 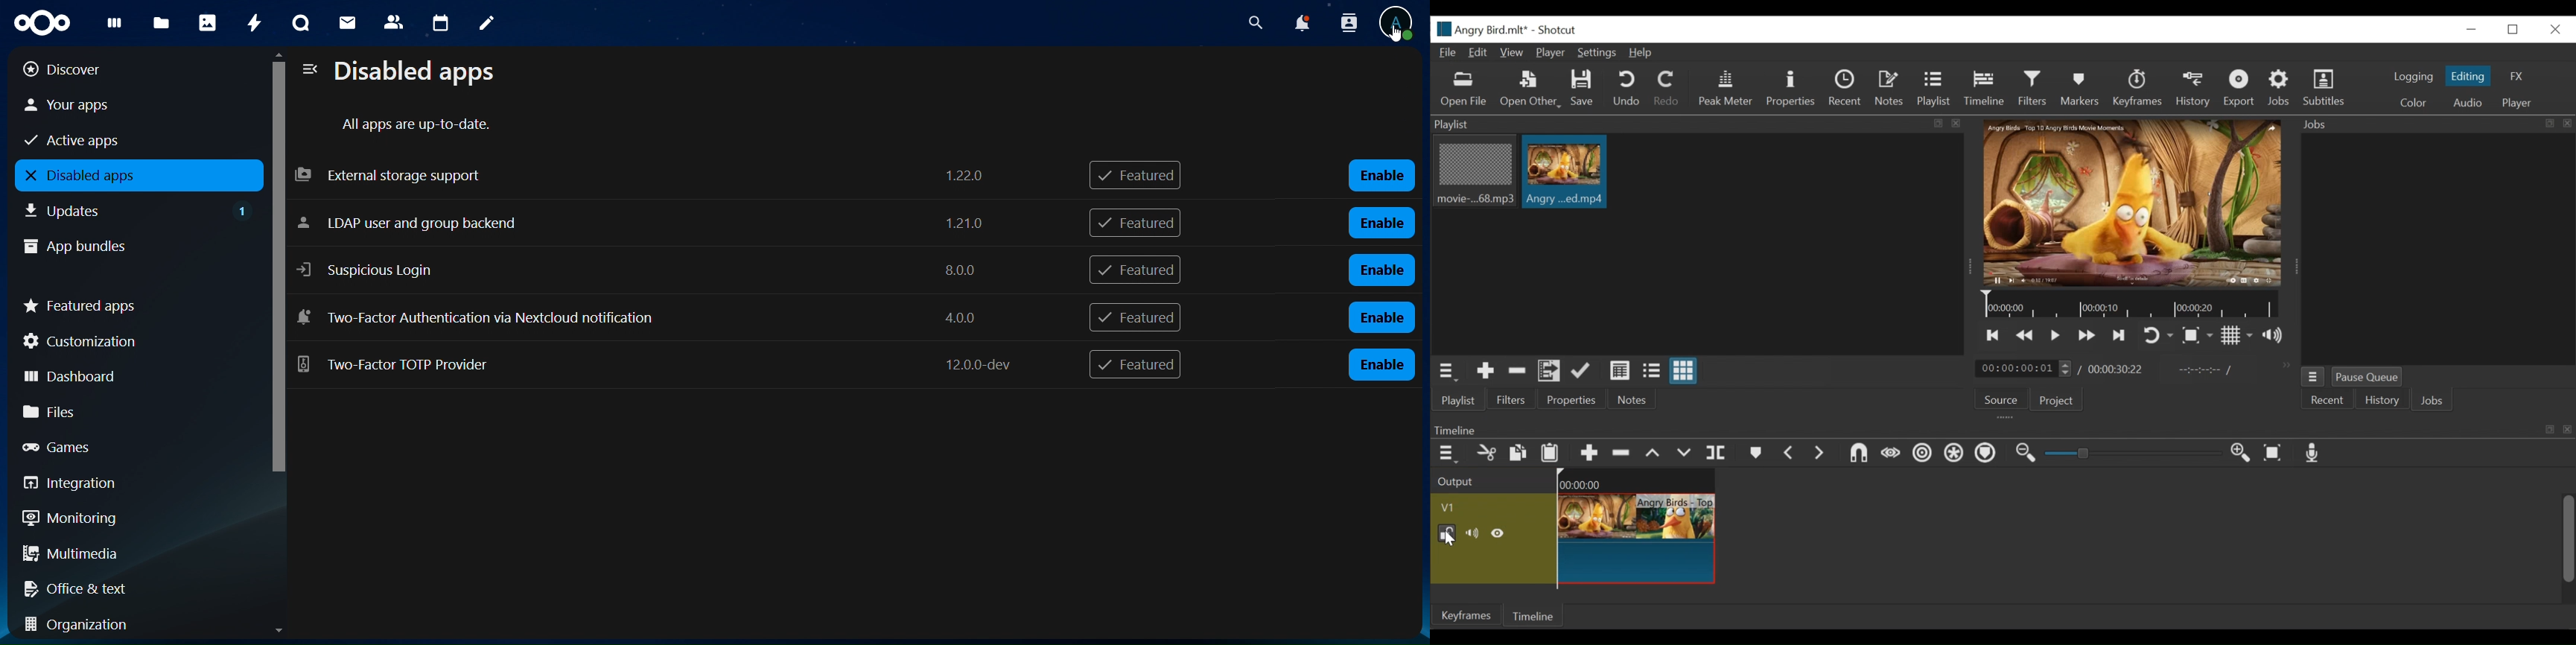 What do you see at coordinates (1585, 90) in the screenshot?
I see `Save` at bounding box center [1585, 90].